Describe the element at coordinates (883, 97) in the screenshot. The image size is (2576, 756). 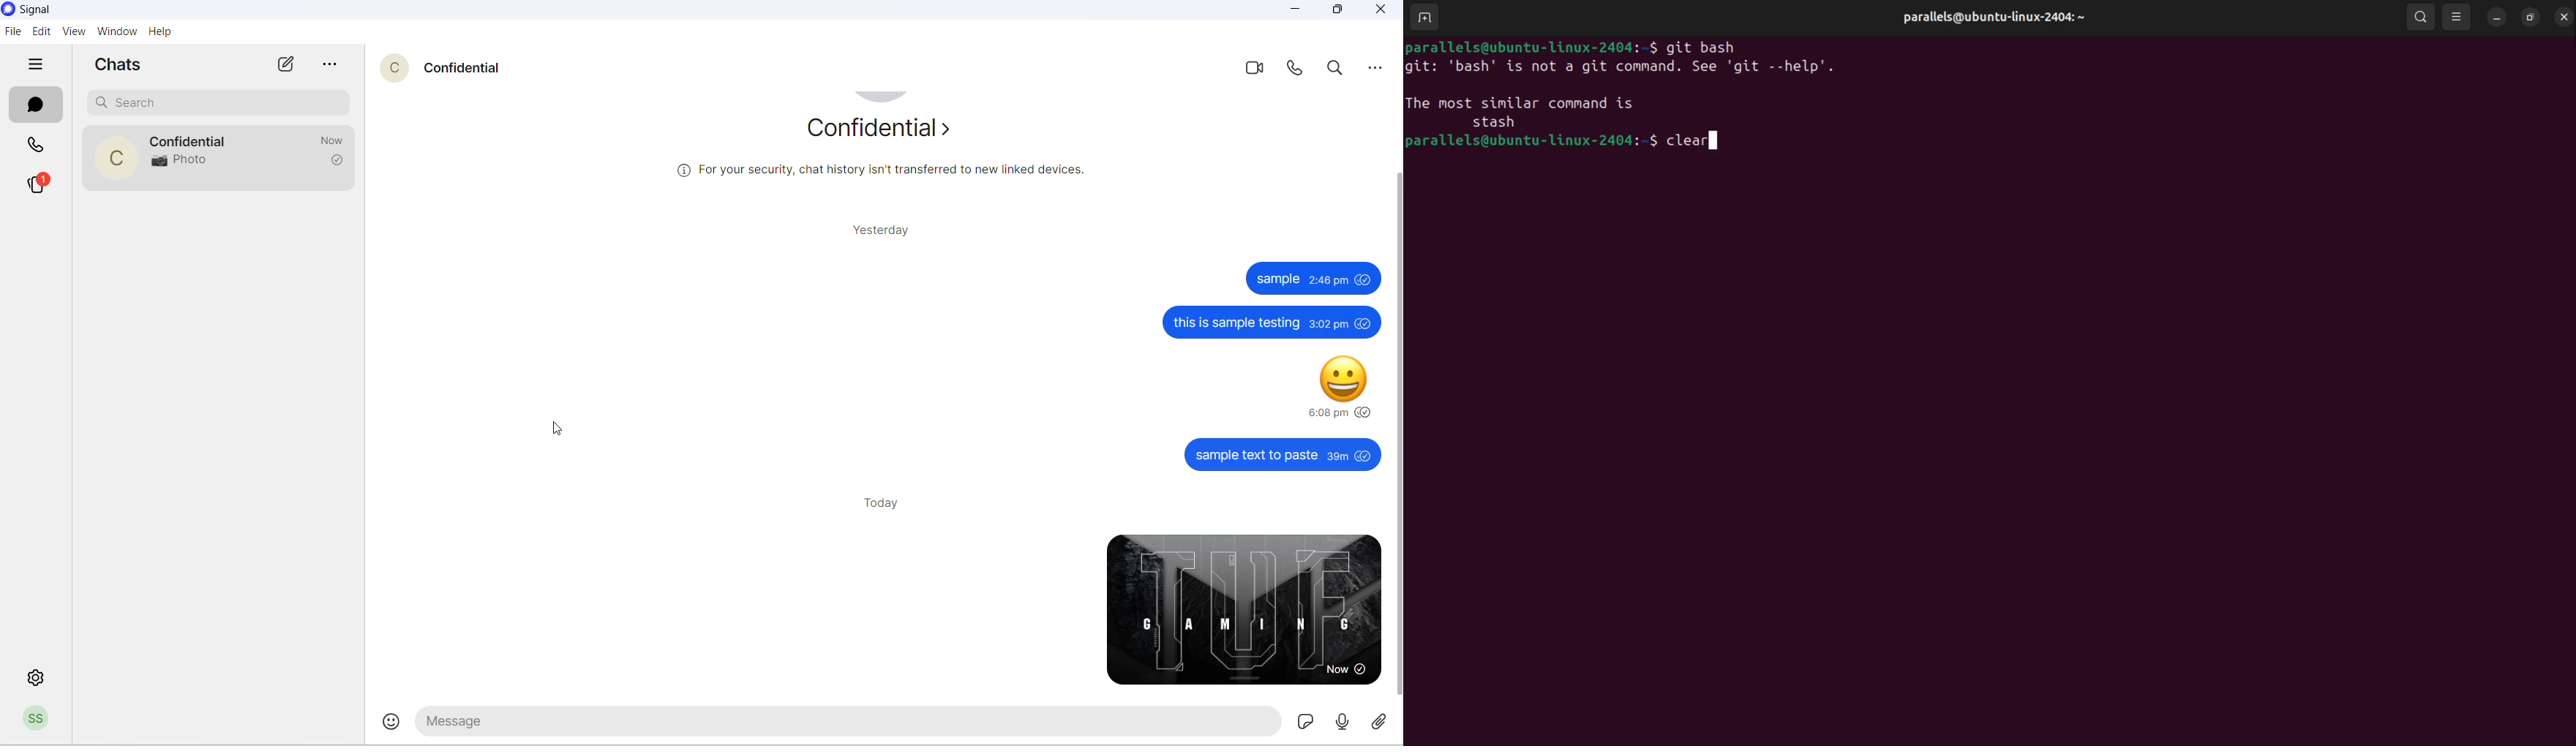
I see `profile picture` at that location.